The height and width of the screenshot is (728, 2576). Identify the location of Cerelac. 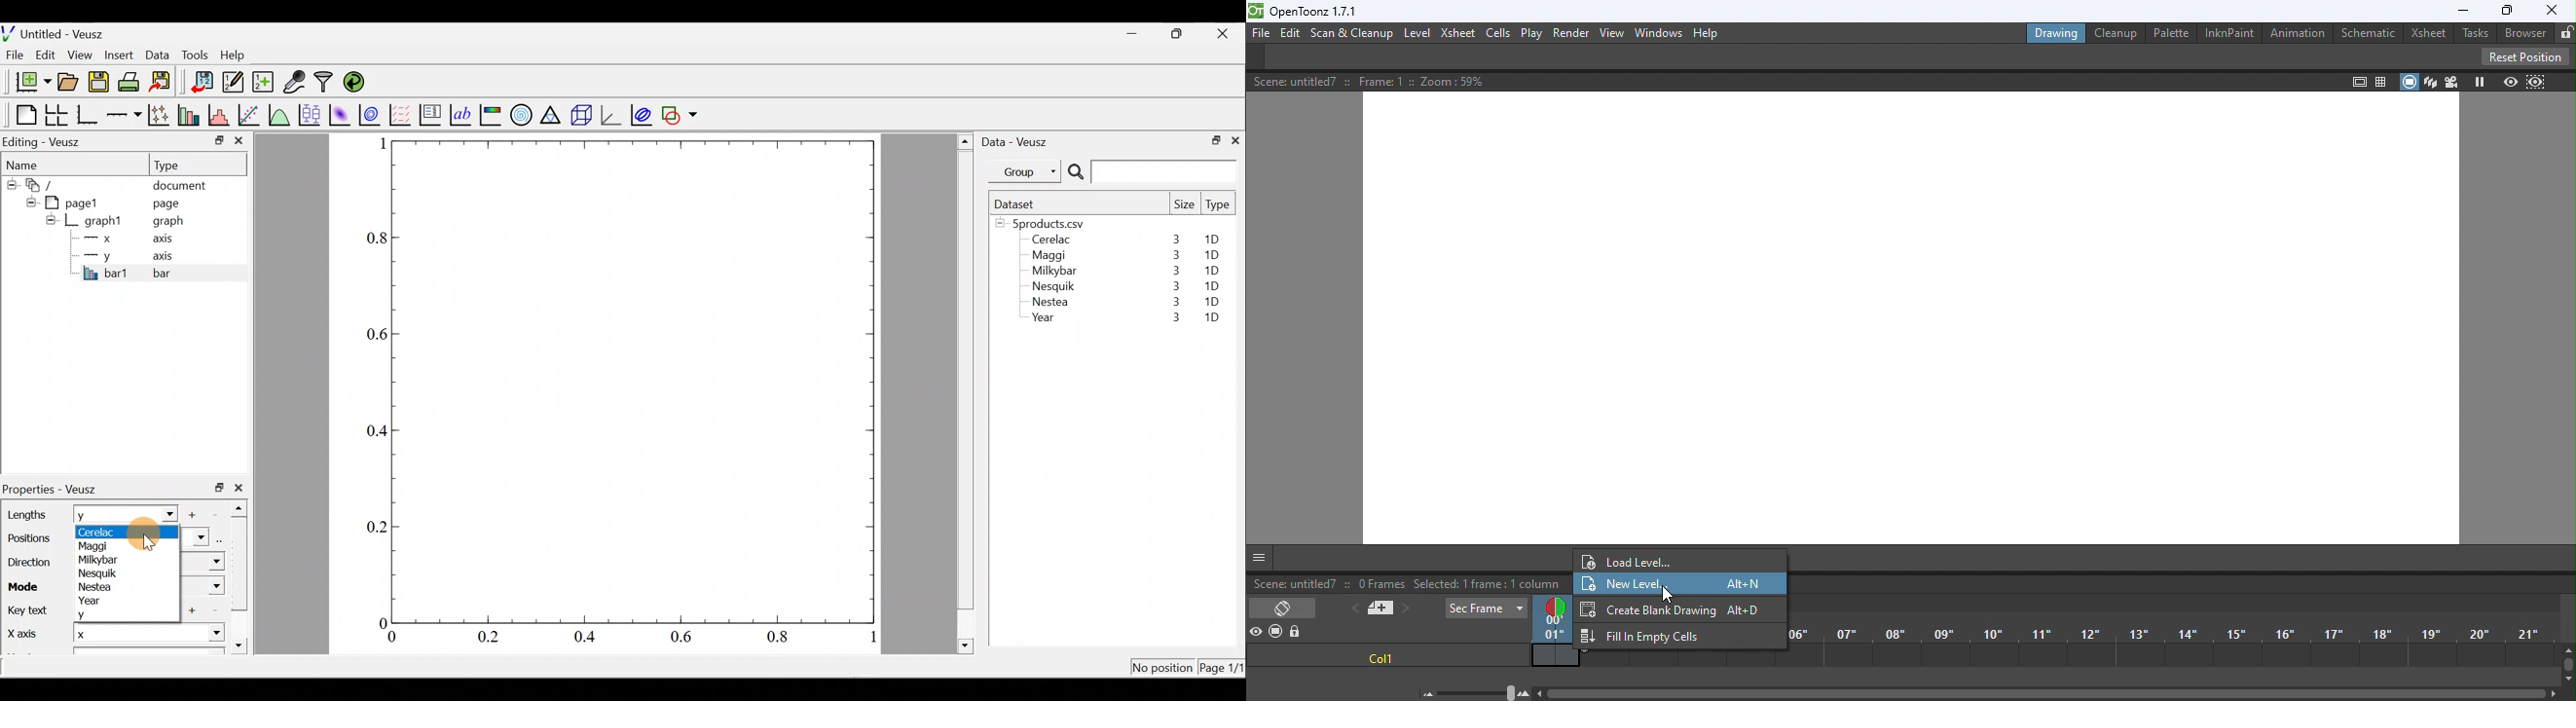
(106, 531).